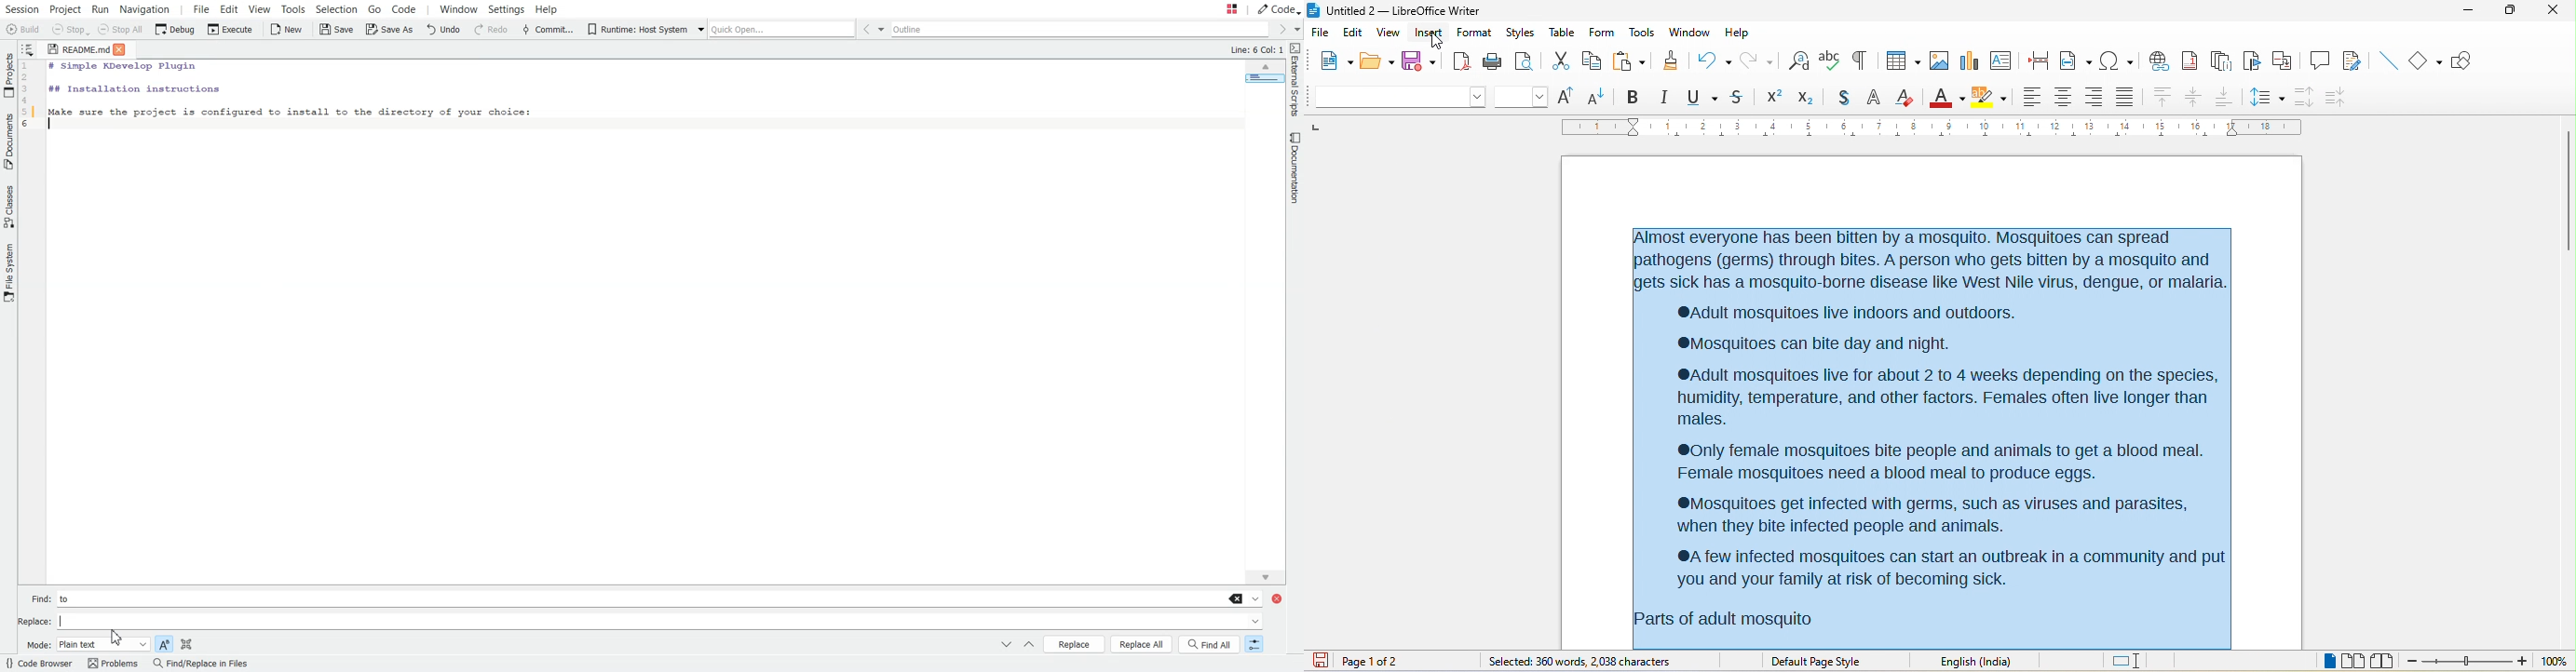 The height and width of the screenshot is (672, 2576). What do you see at coordinates (2382, 661) in the screenshot?
I see `book view` at bounding box center [2382, 661].